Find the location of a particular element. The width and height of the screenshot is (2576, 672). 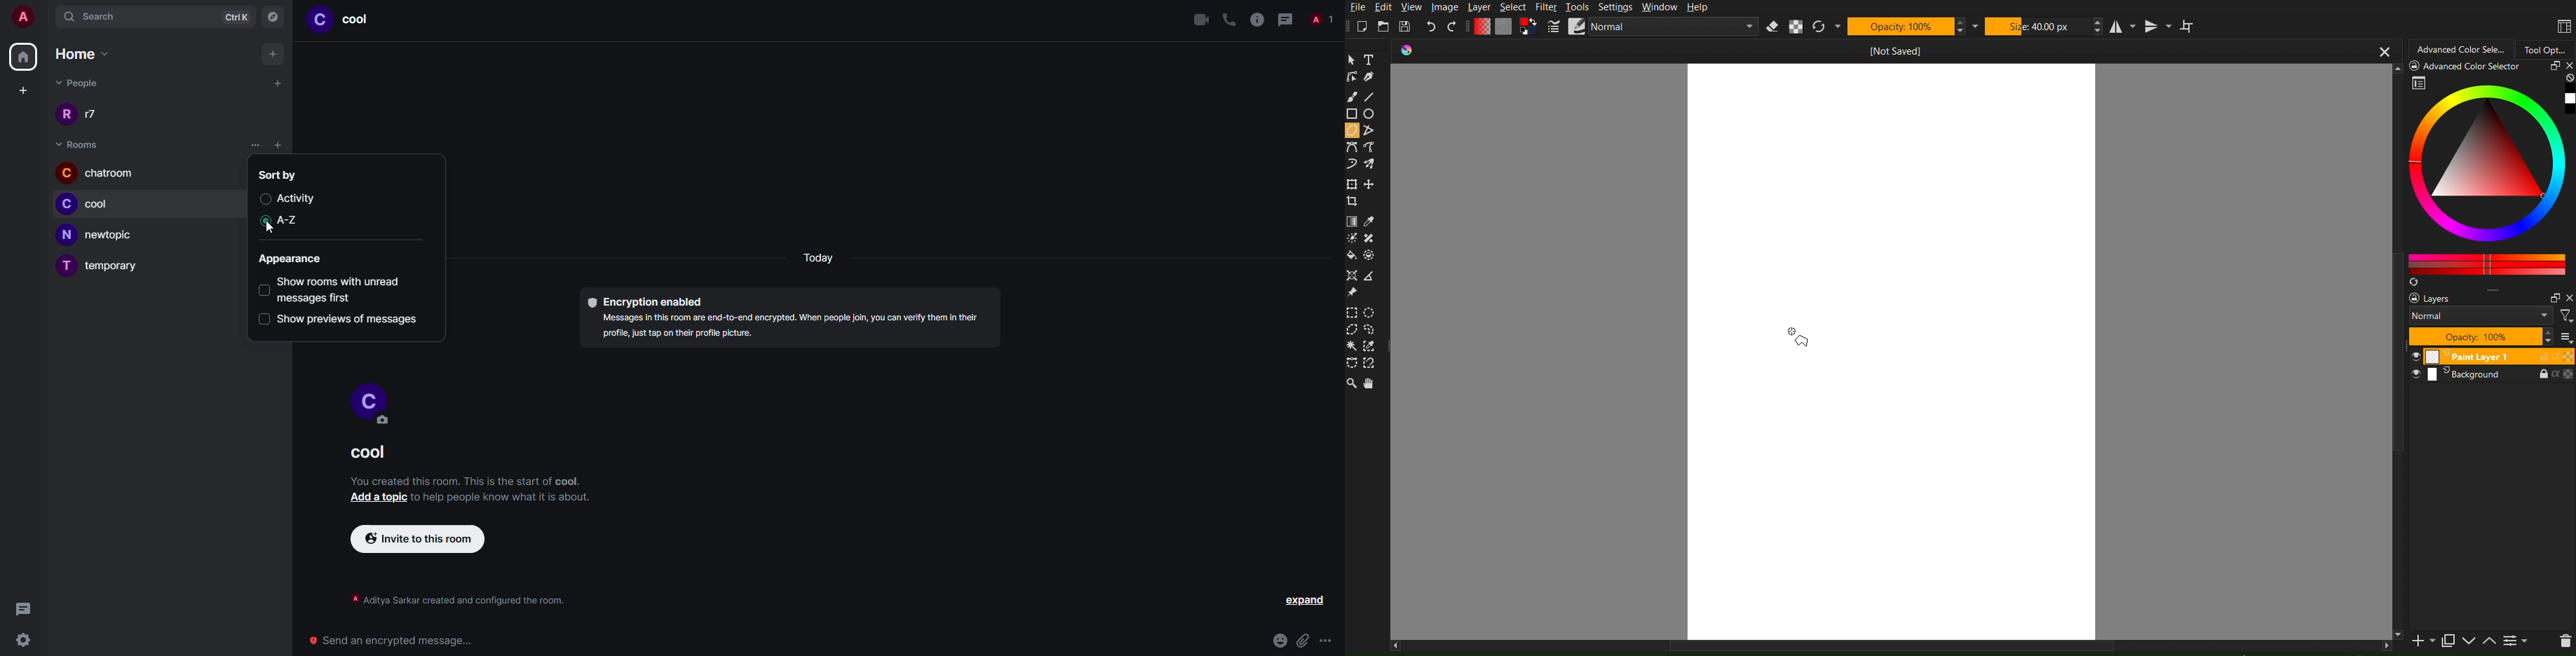

cool is located at coordinates (97, 202).